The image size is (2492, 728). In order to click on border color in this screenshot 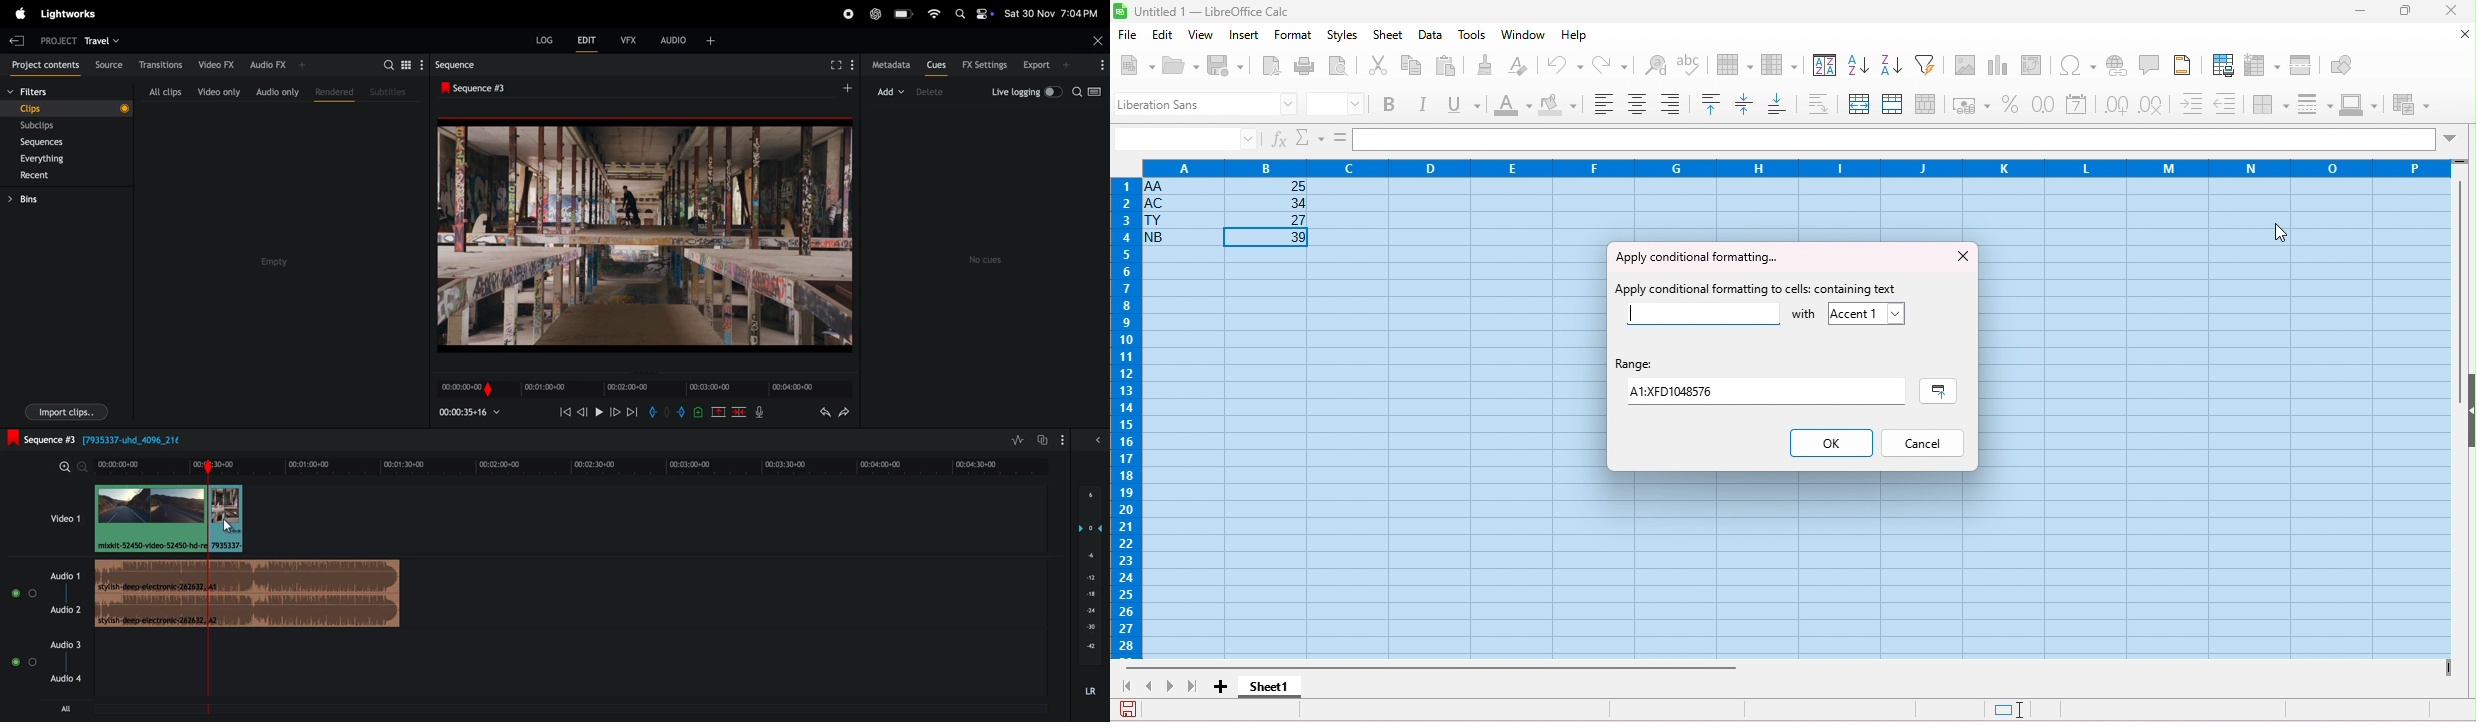, I will do `click(2361, 104)`.